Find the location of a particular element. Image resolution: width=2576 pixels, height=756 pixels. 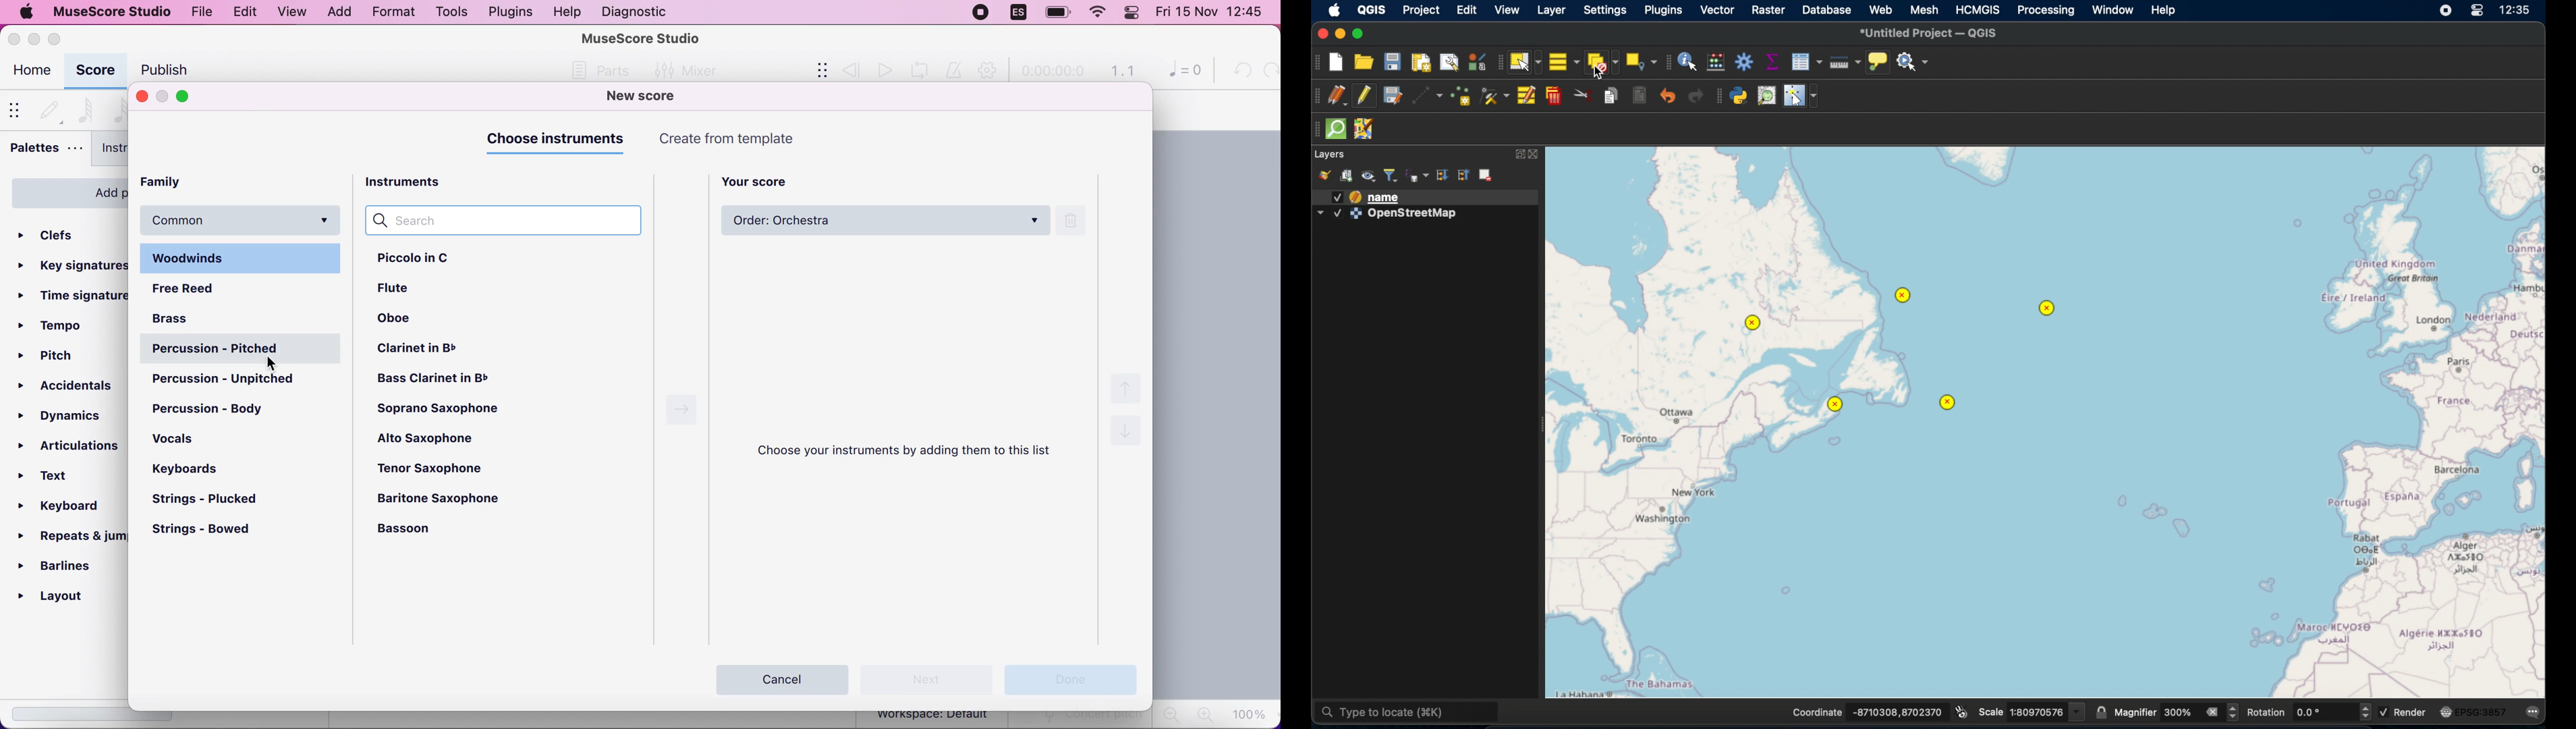

minimize is located at coordinates (163, 97).